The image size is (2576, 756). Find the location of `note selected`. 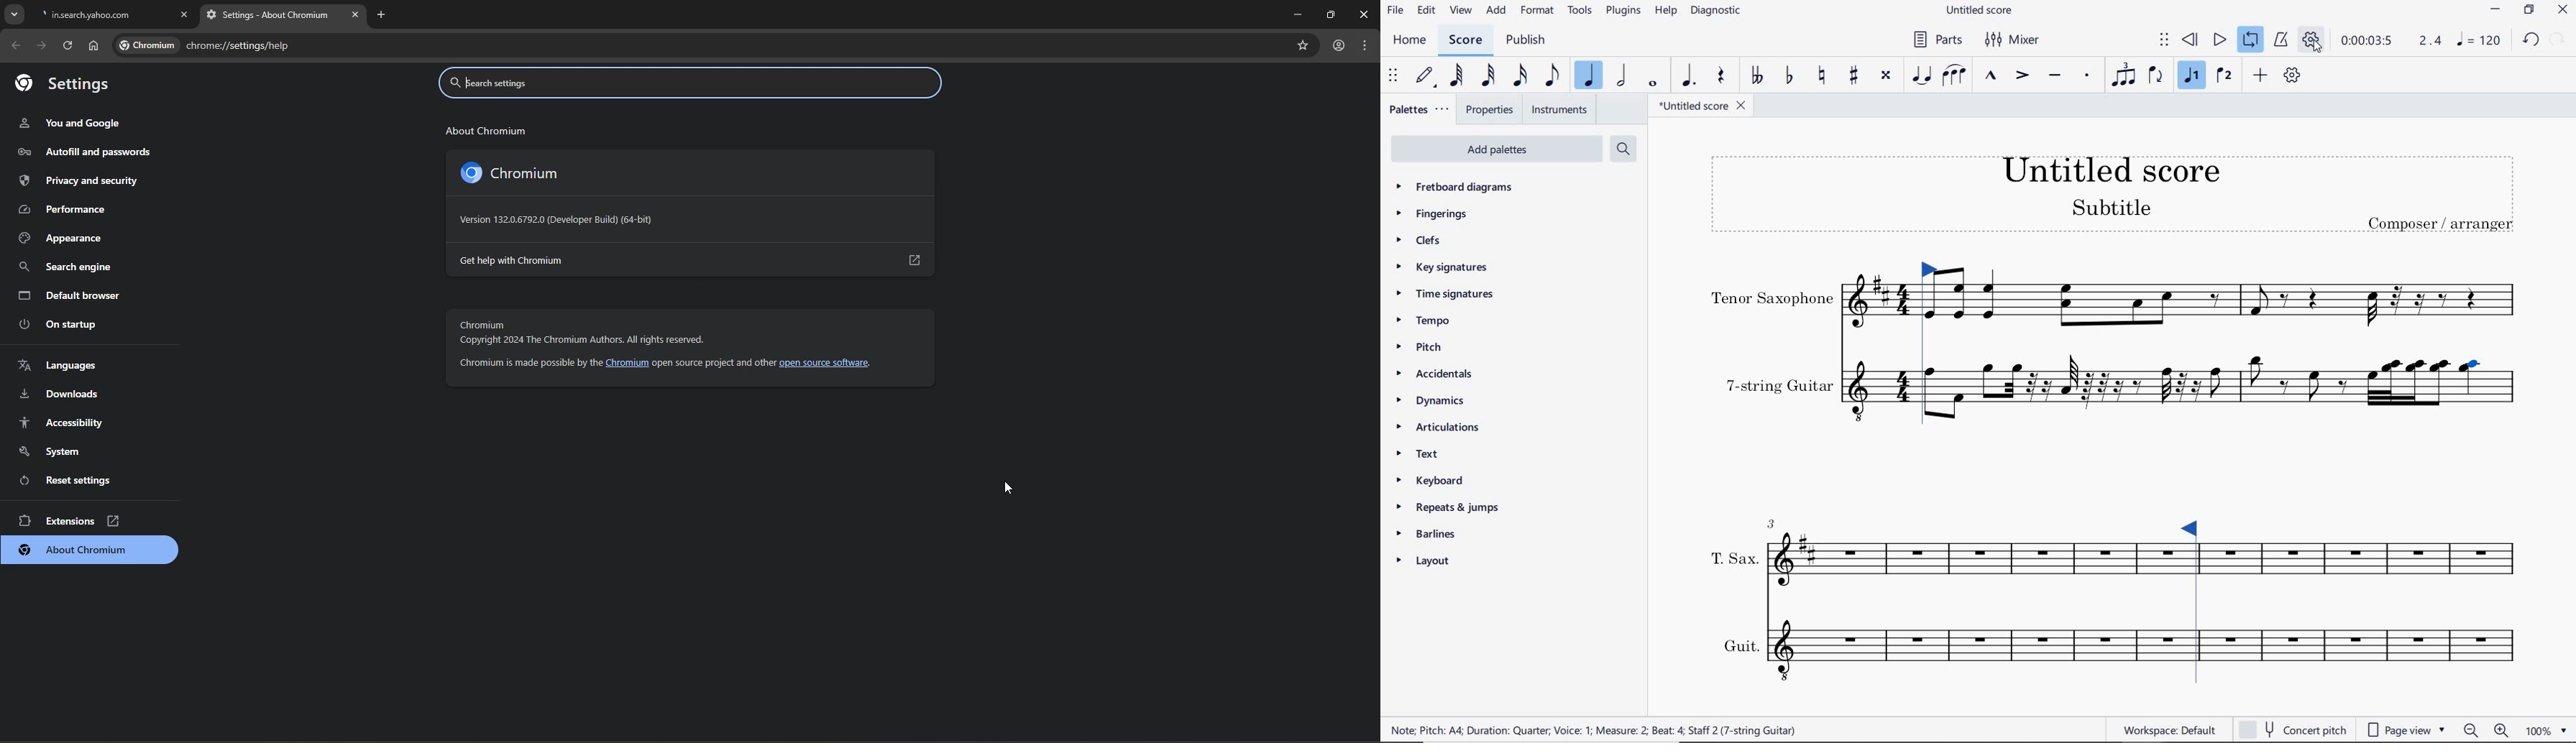

note selected is located at coordinates (2475, 364).